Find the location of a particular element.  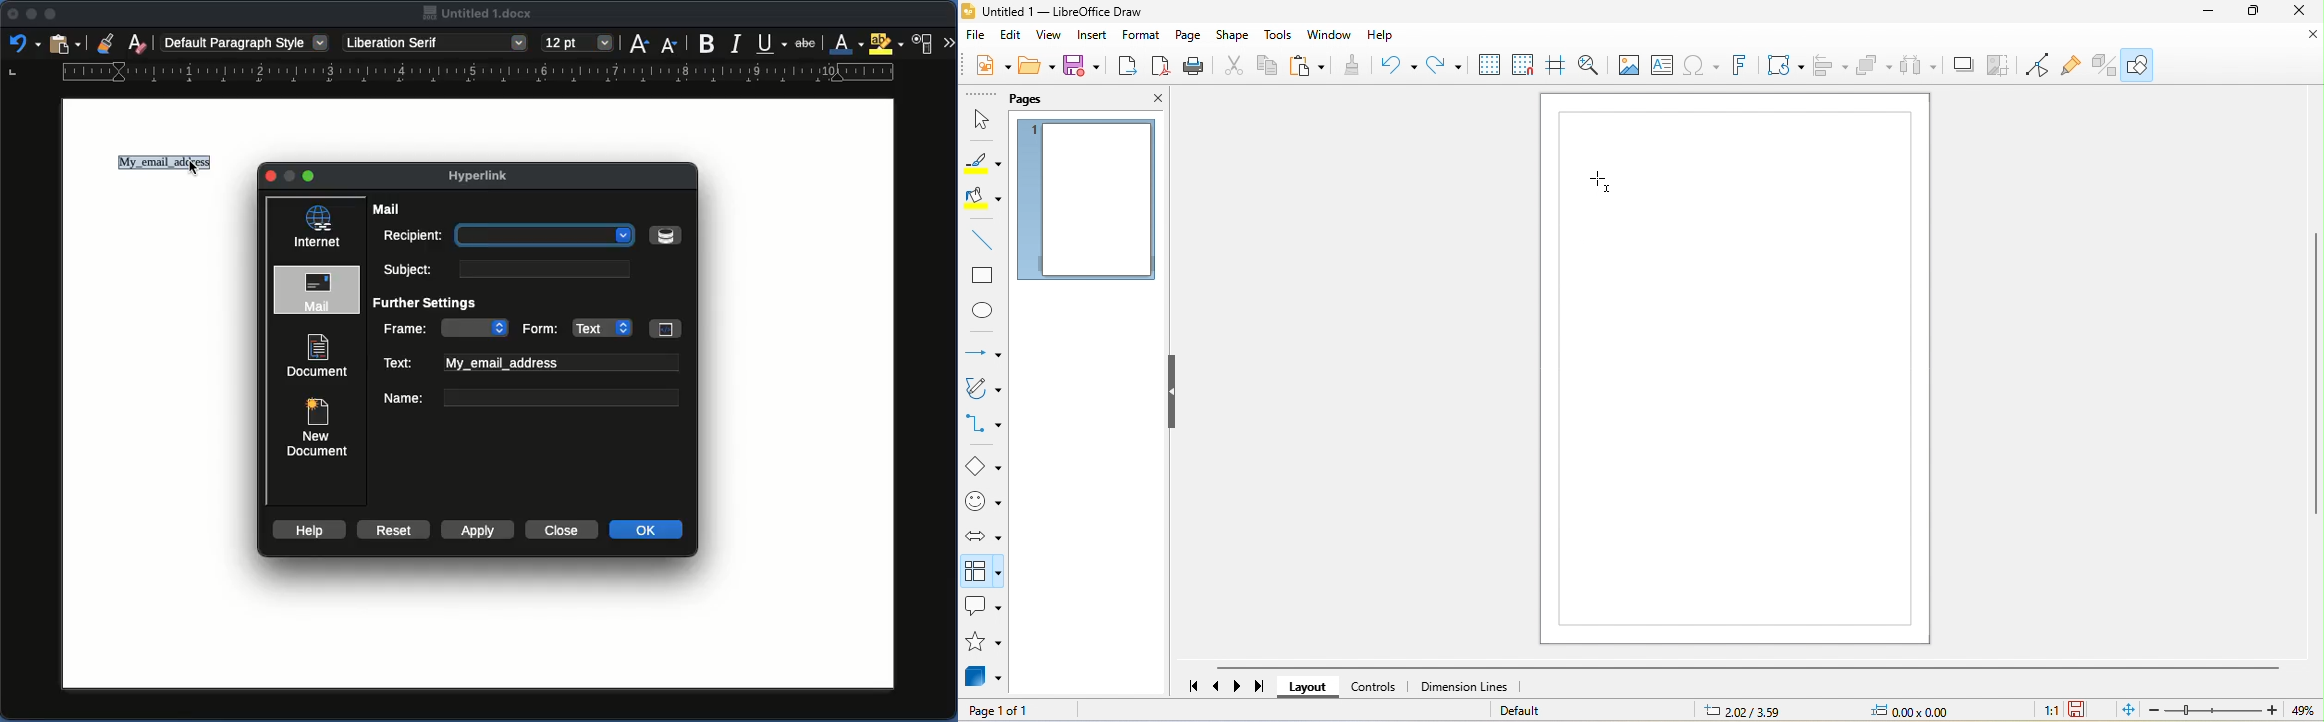

transformation is located at coordinates (1786, 67).